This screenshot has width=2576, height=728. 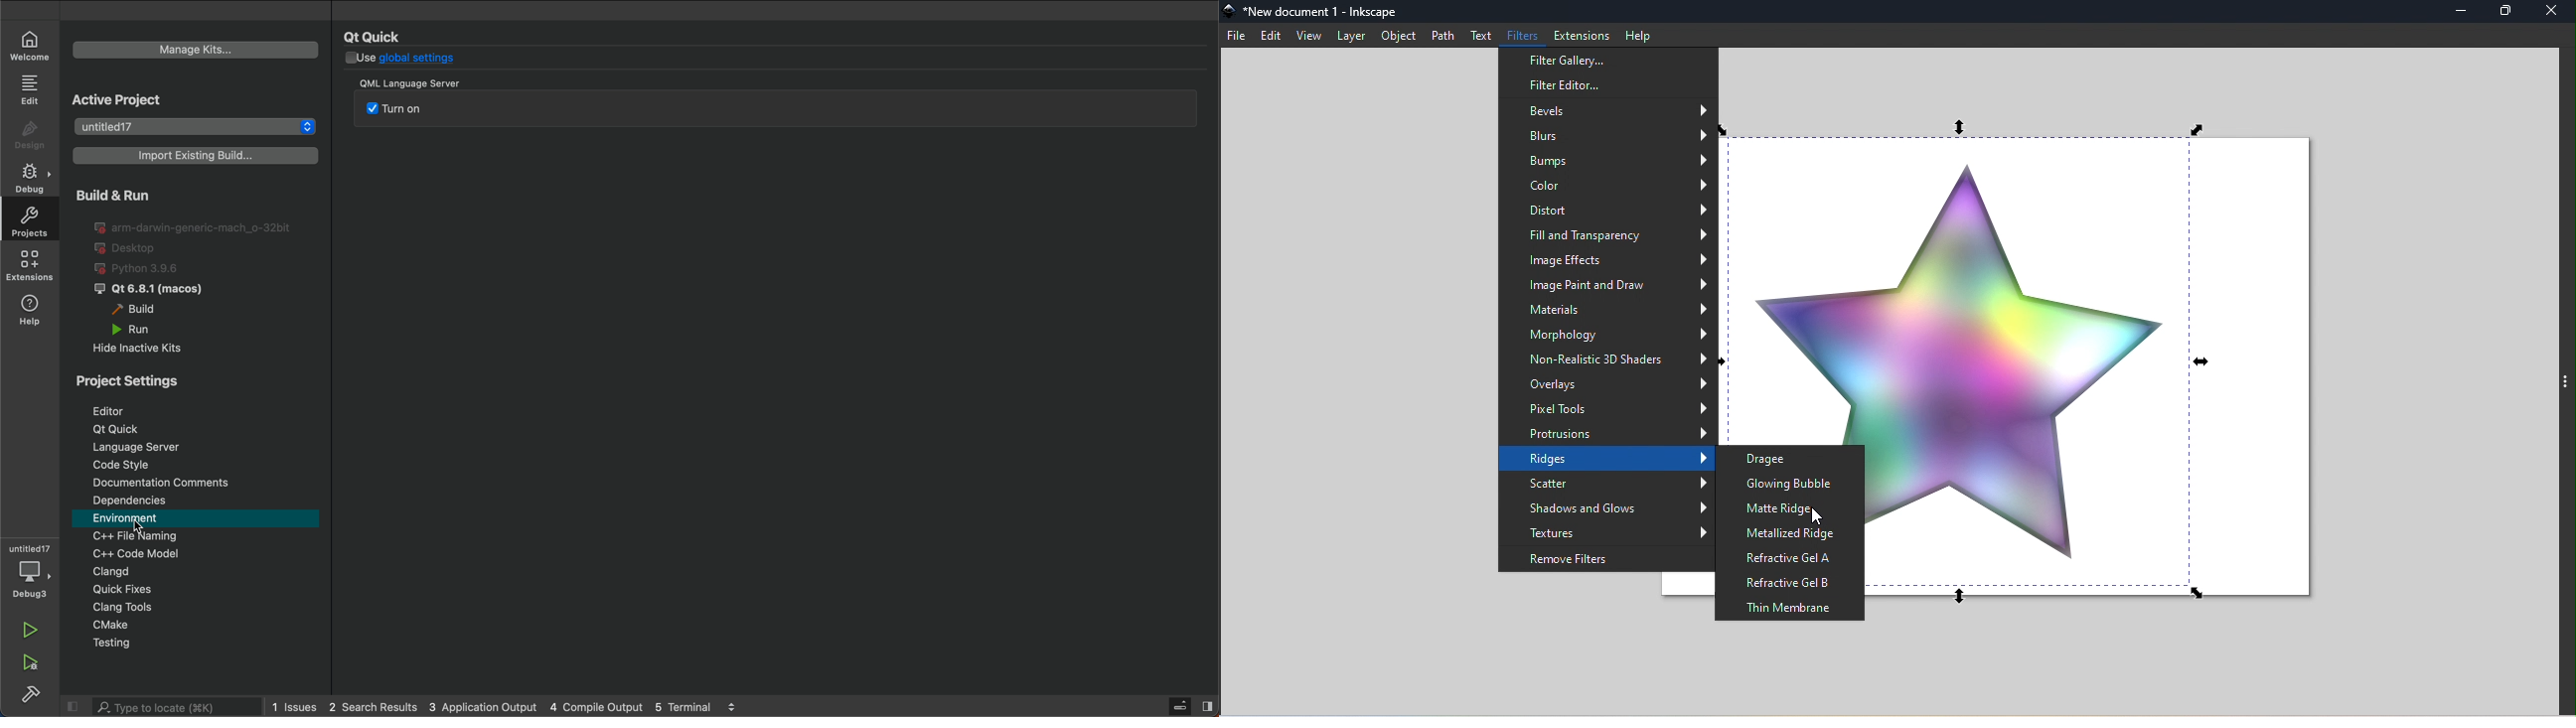 What do you see at coordinates (1314, 12) in the screenshot?
I see `File name` at bounding box center [1314, 12].